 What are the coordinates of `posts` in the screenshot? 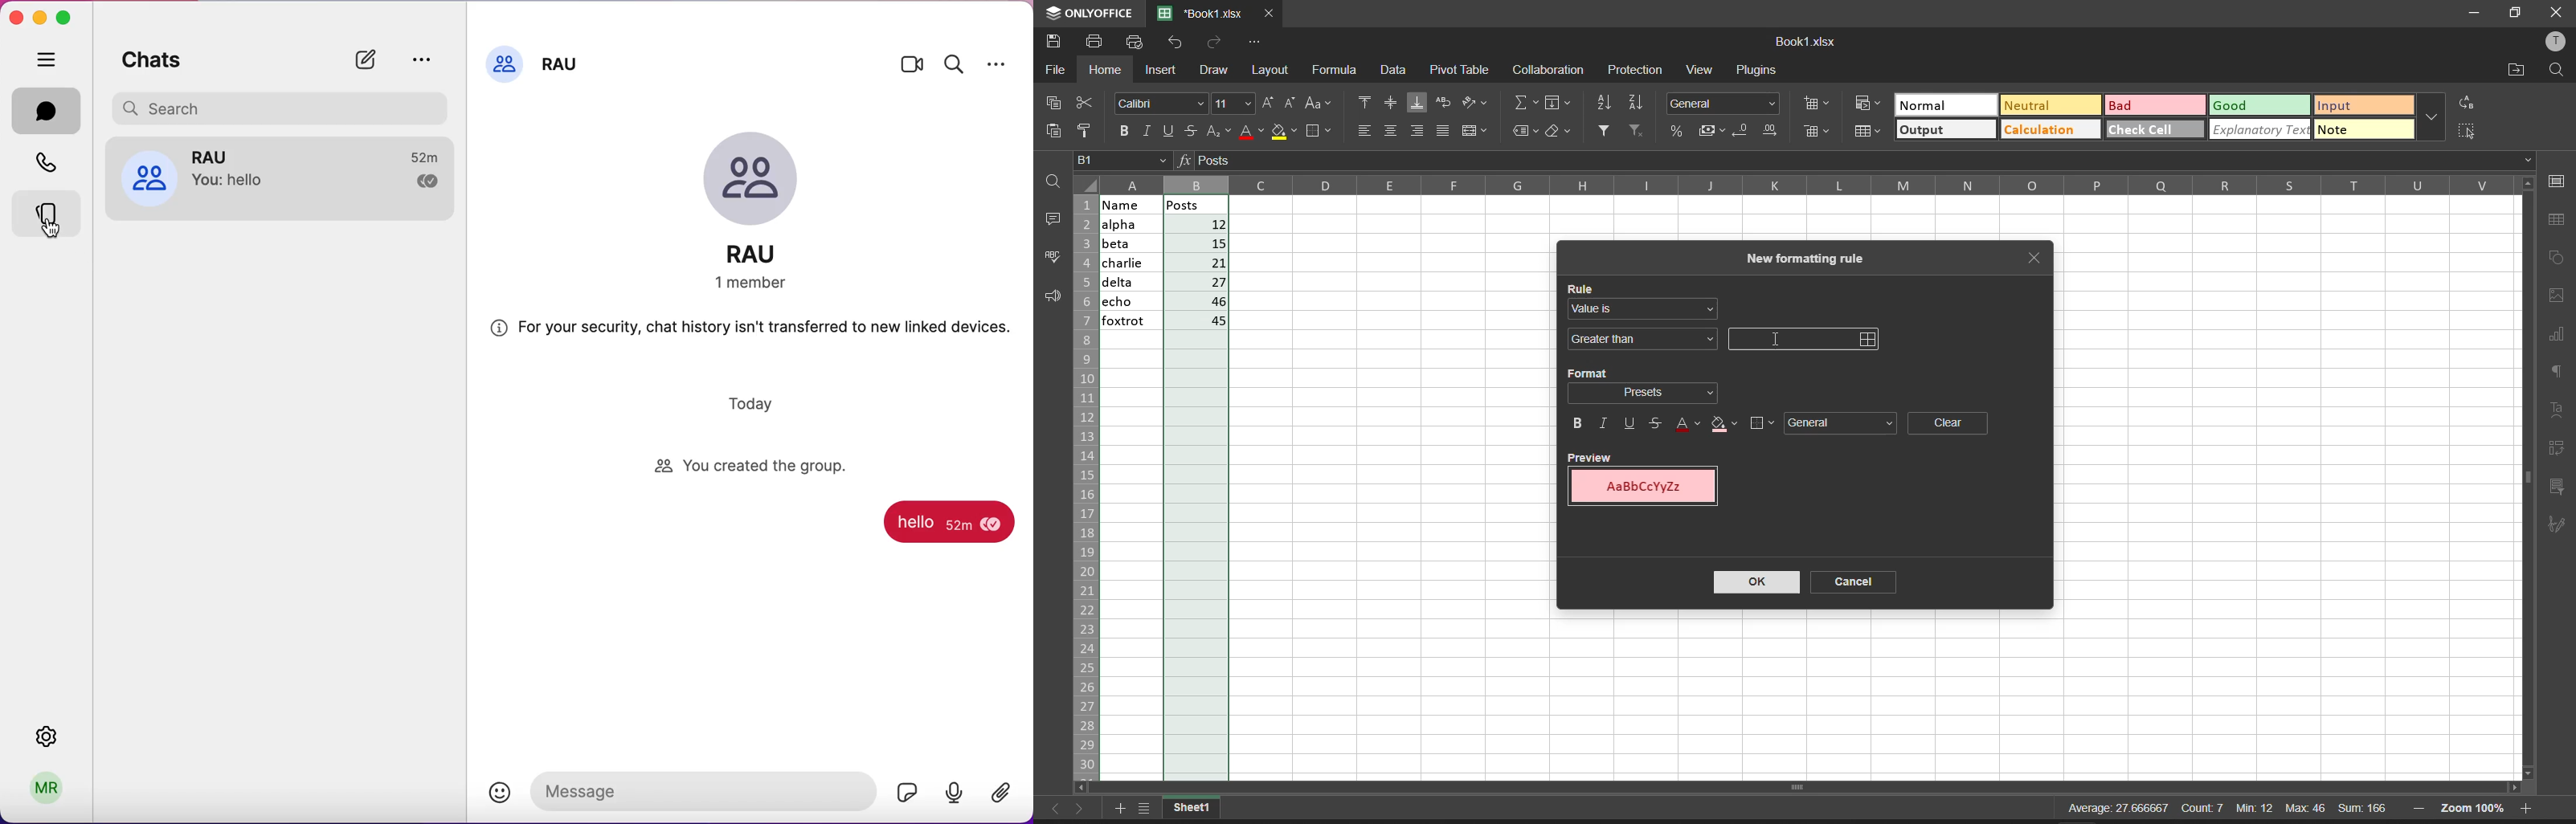 It's located at (1194, 476).